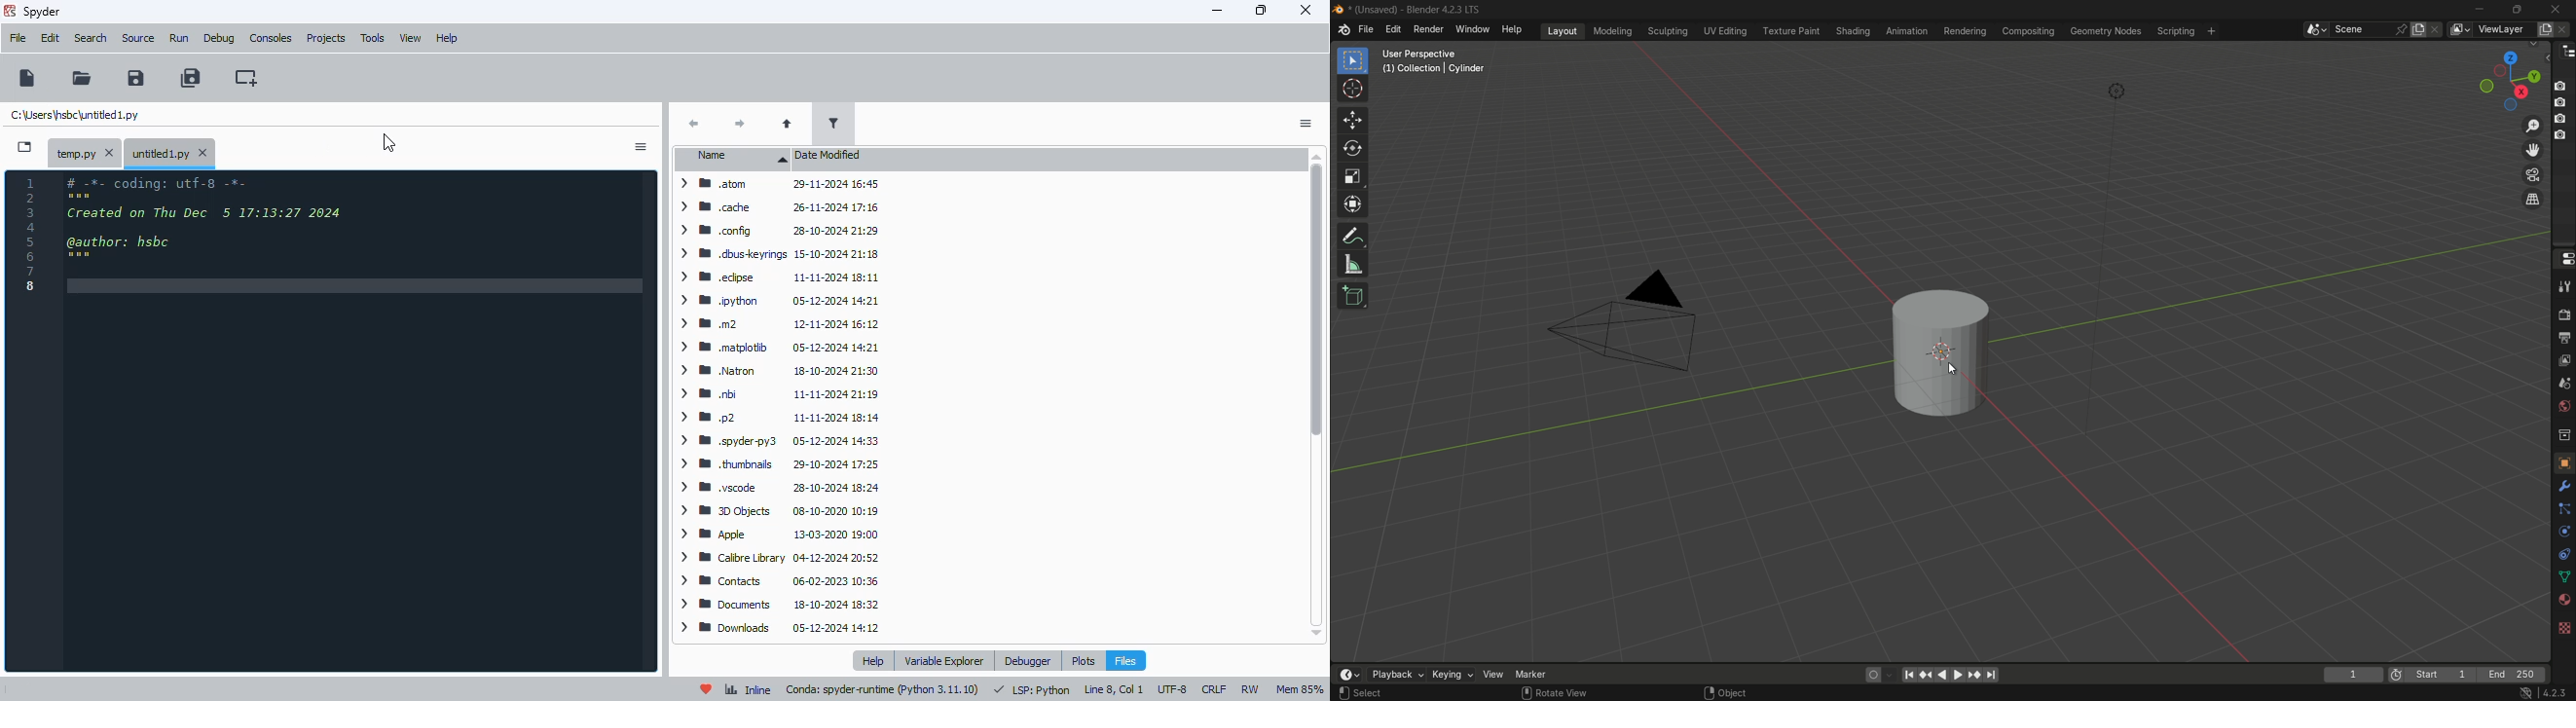  Describe the element at coordinates (777, 207) in the screenshot. I see `> MW cache 26-11-2024 17:16` at that location.